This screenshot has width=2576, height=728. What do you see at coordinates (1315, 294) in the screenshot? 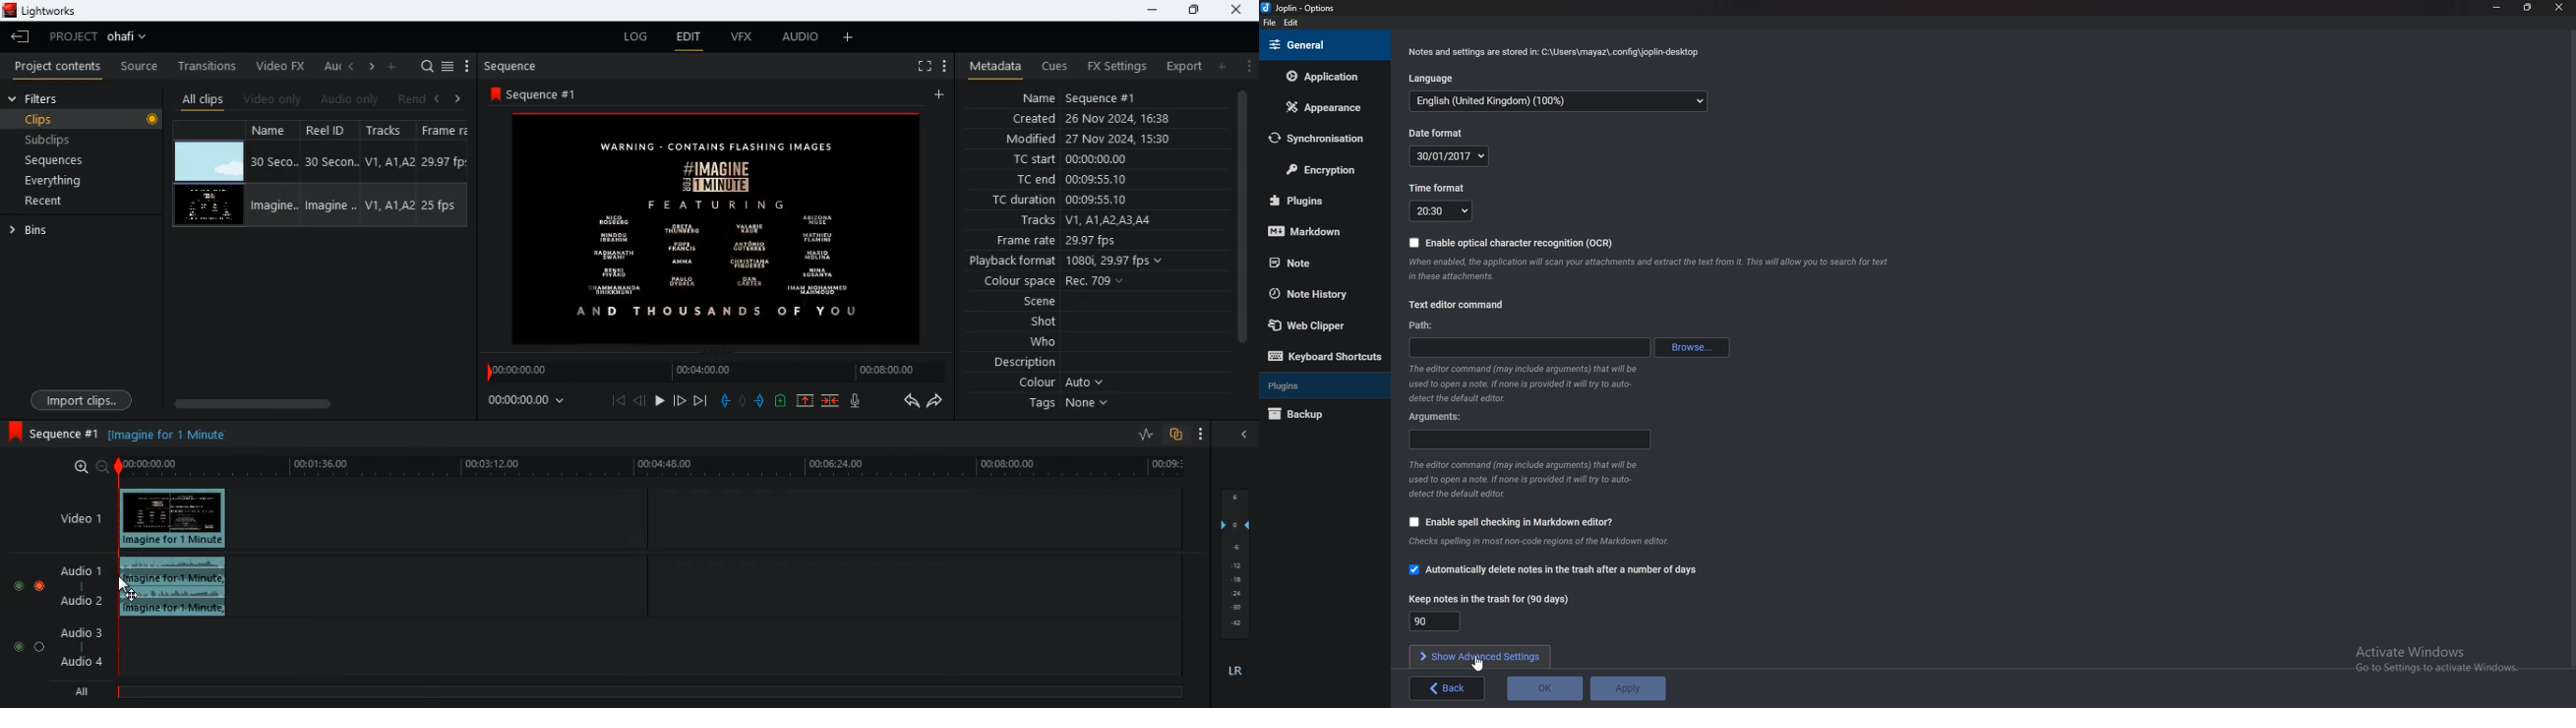
I see `Note history` at bounding box center [1315, 294].